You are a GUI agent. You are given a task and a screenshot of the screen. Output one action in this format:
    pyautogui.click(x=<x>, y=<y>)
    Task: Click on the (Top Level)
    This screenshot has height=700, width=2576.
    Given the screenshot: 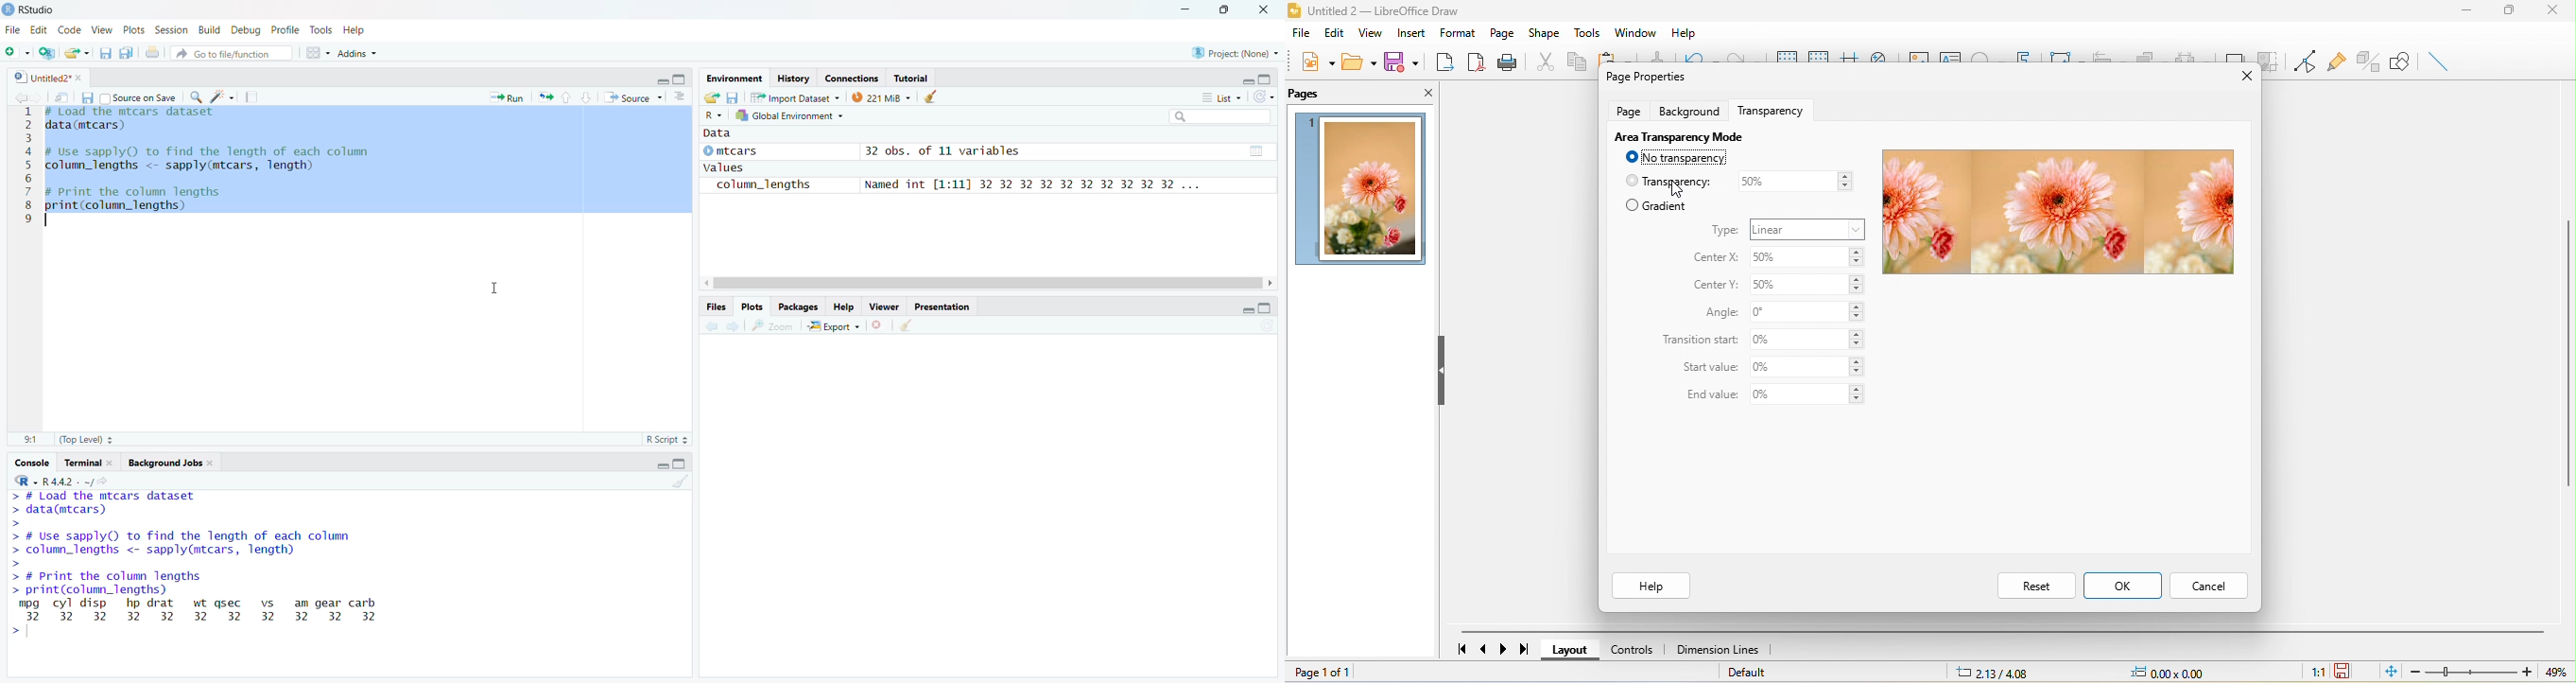 What is the action you would take?
    pyautogui.click(x=86, y=440)
    